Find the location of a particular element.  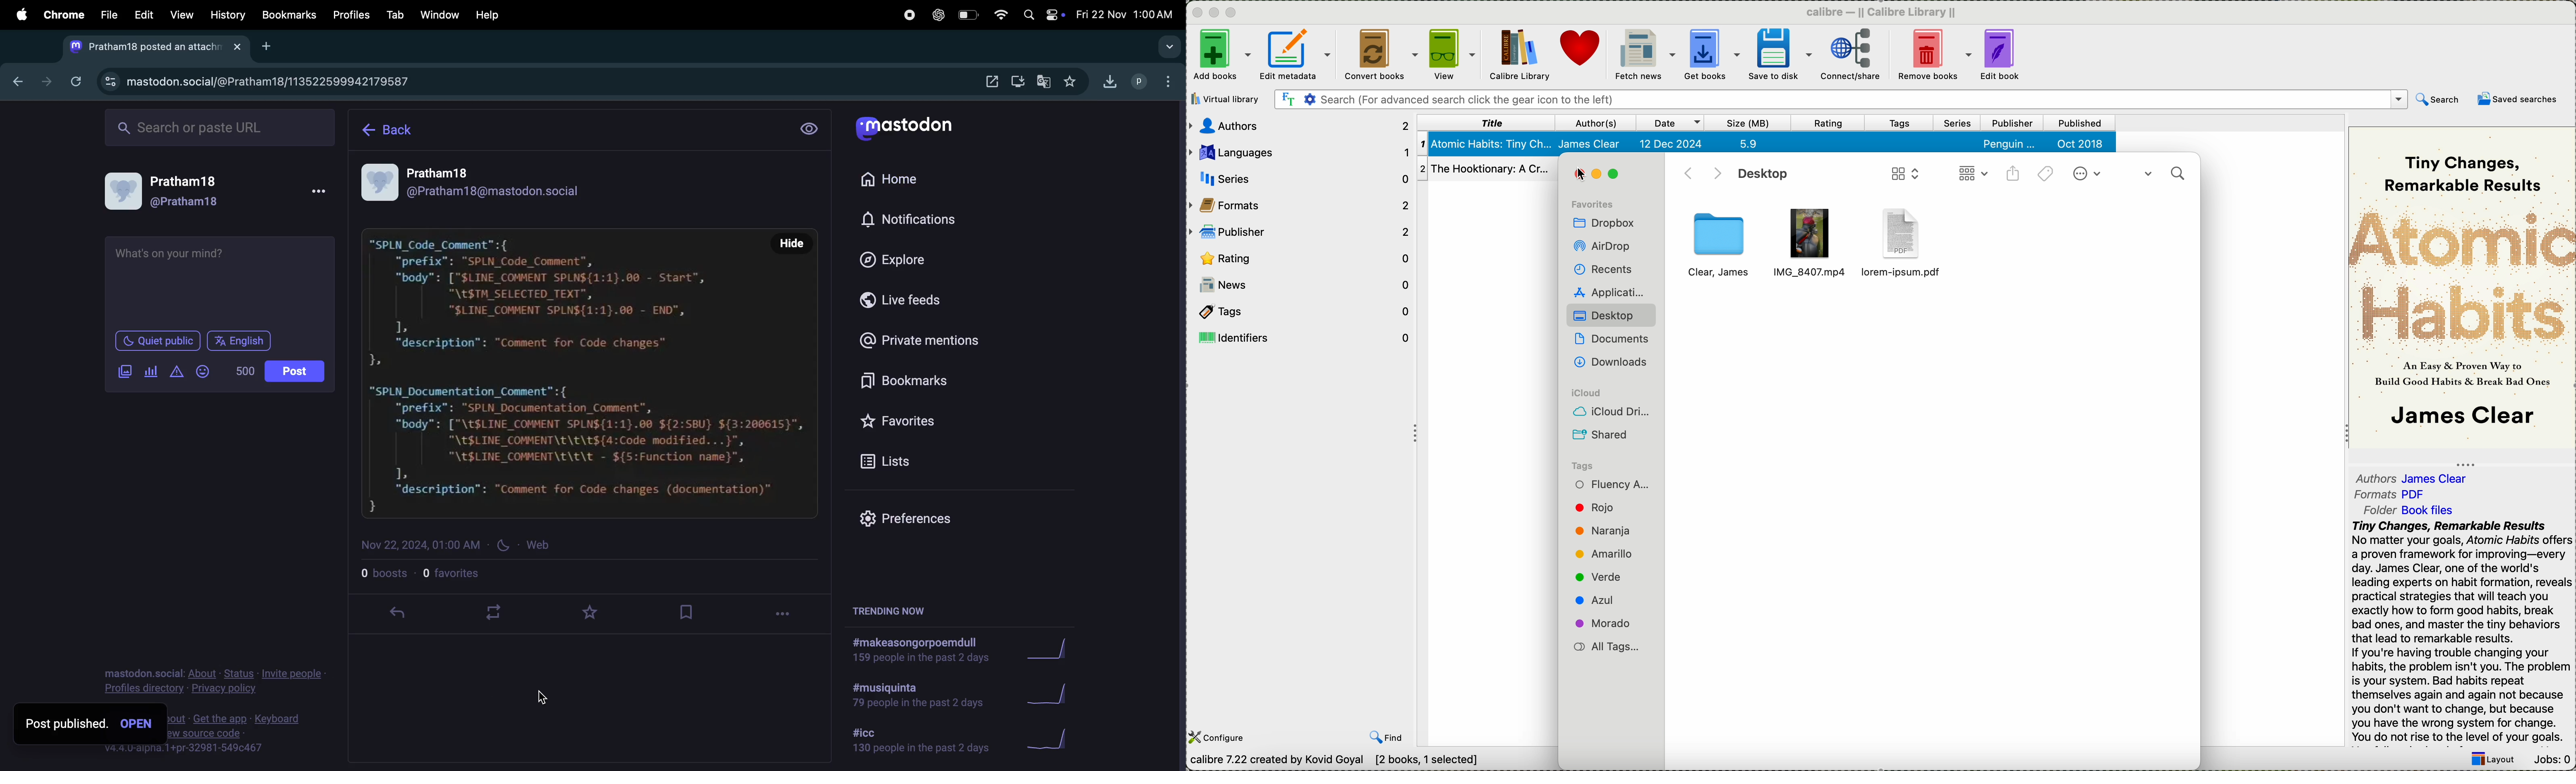

share is located at coordinates (2015, 176).